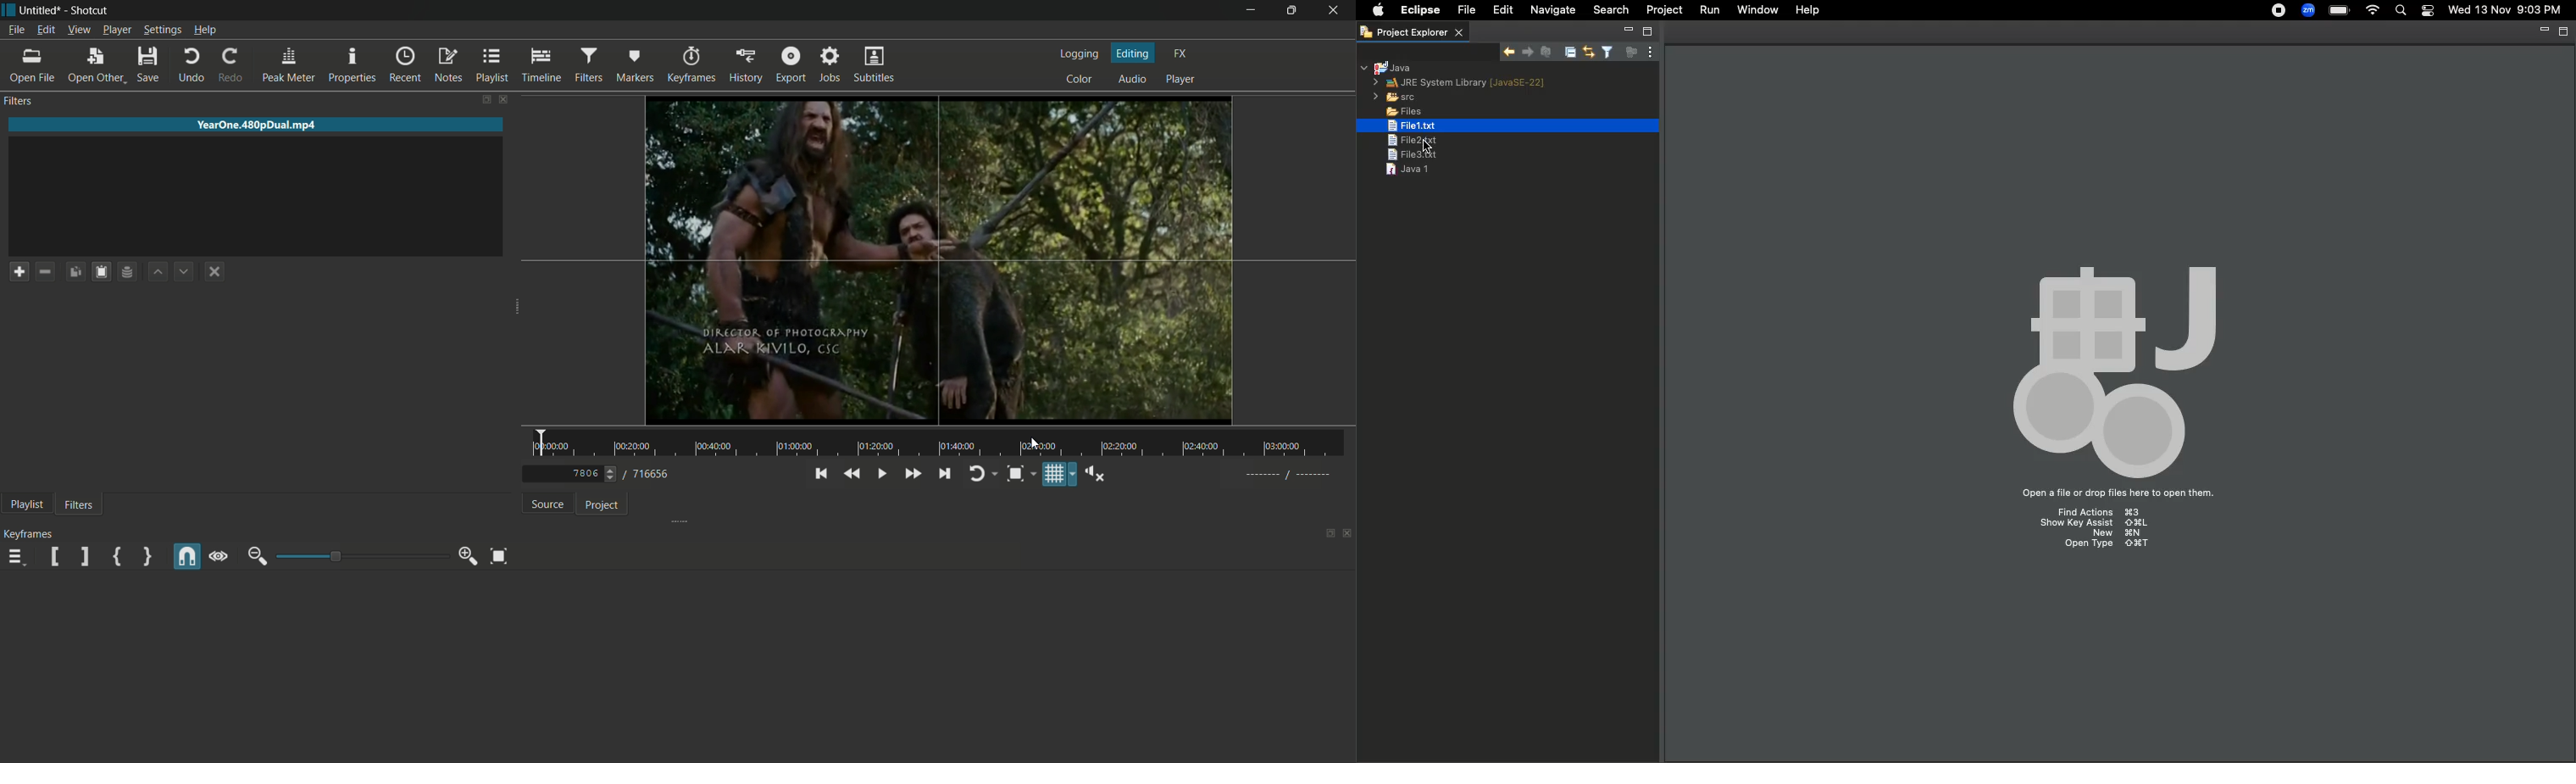 The width and height of the screenshot is (2576, 784). Describe the element at coordinates (1708, 10) in the screenshot. I see `Run` at that location.